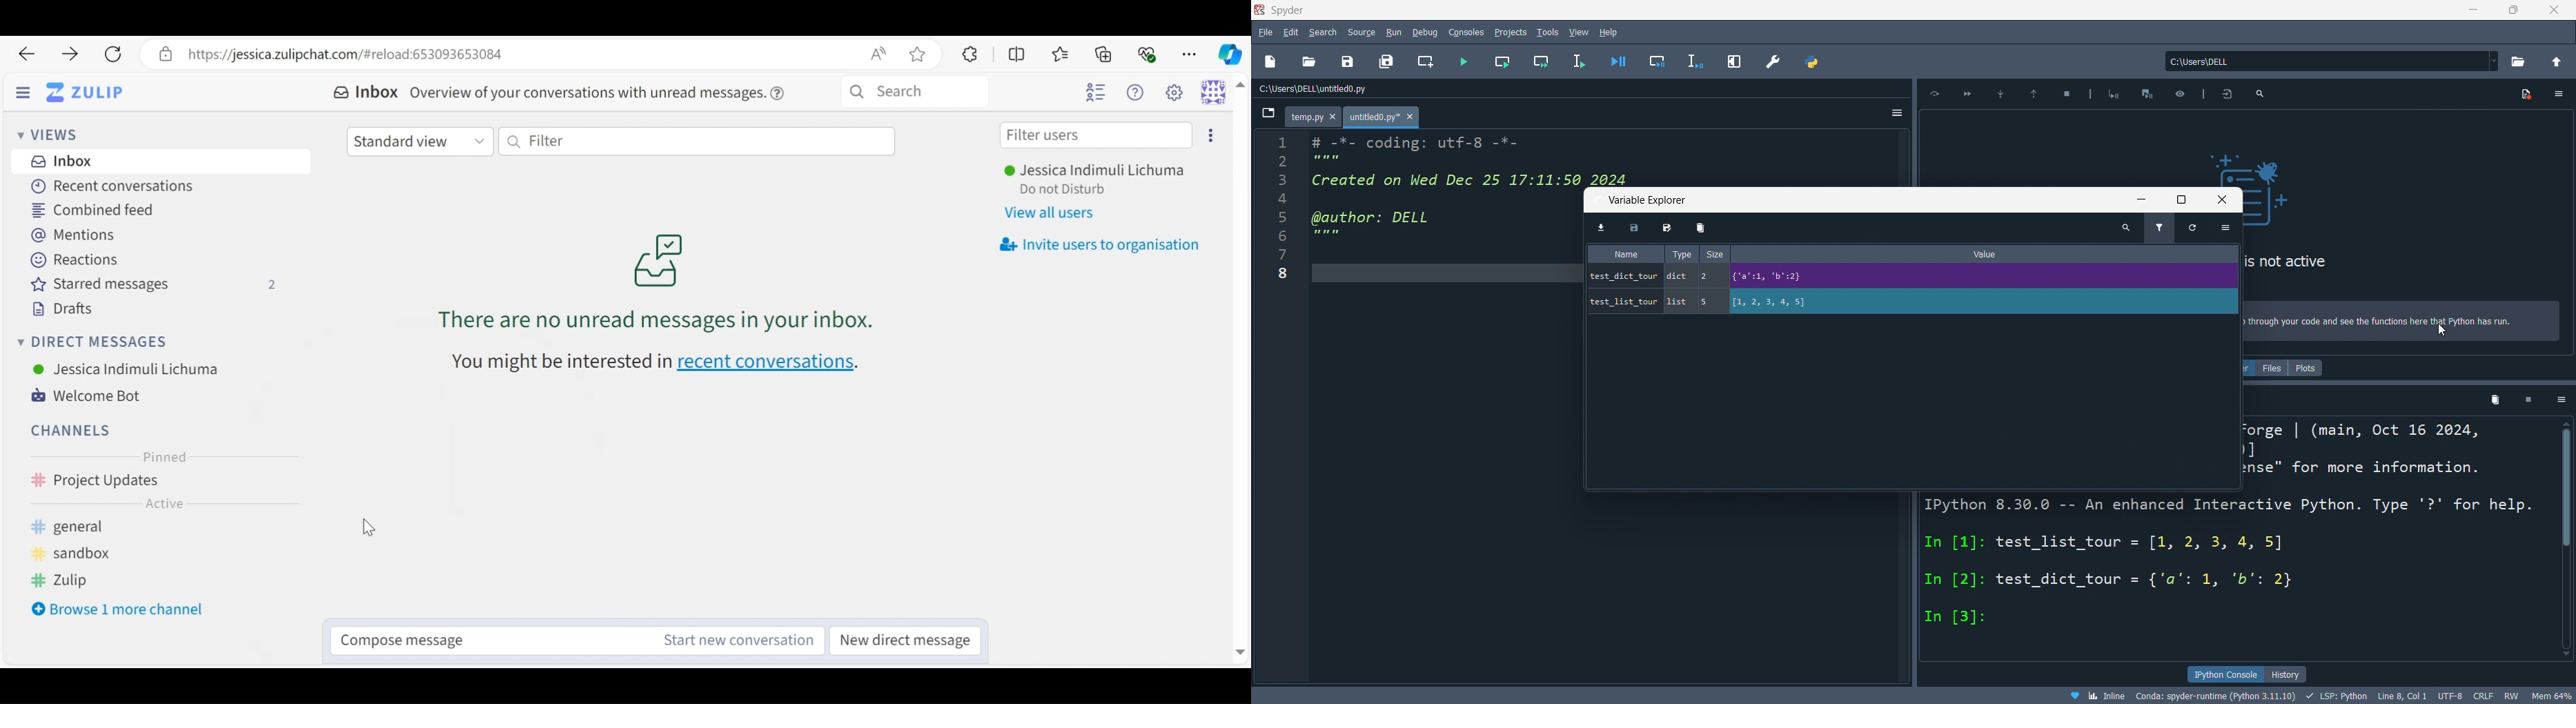  Describe the element at coordinates (1503, 62) in the screenshot. I see `run cell` at that location.